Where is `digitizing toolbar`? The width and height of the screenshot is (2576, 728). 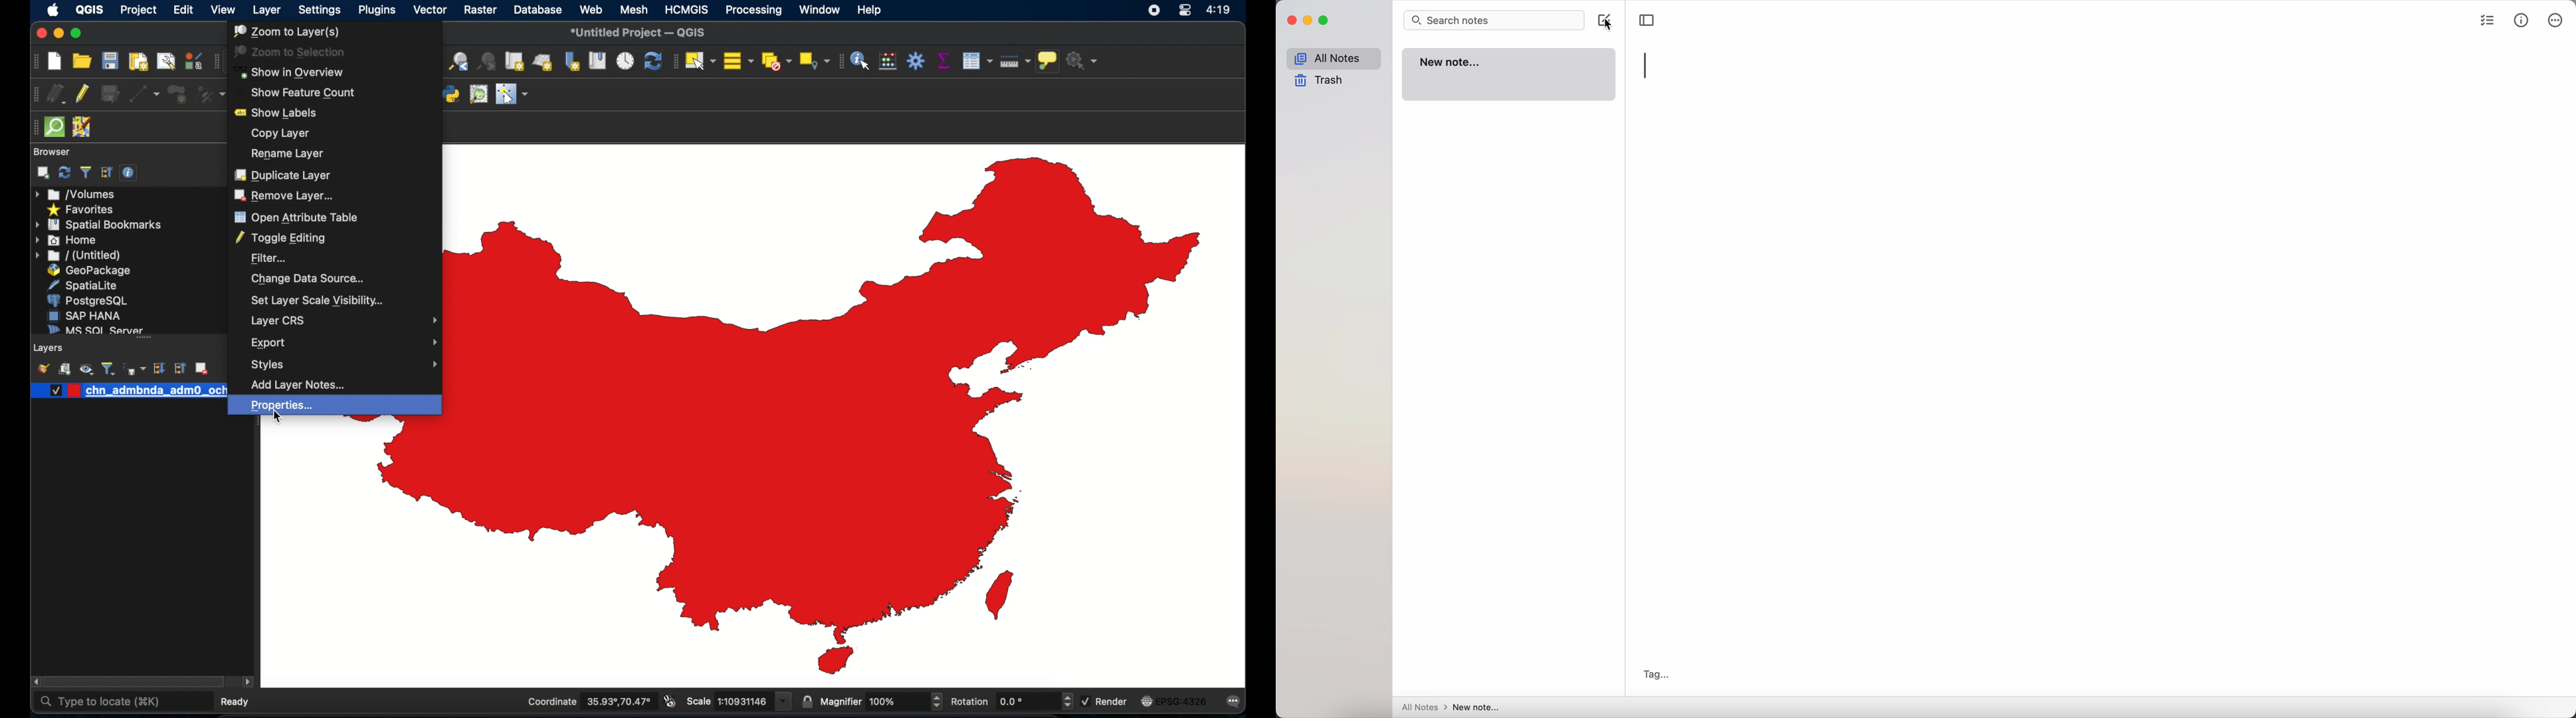 digitizing toolbar is located at coordinates (33, 96).